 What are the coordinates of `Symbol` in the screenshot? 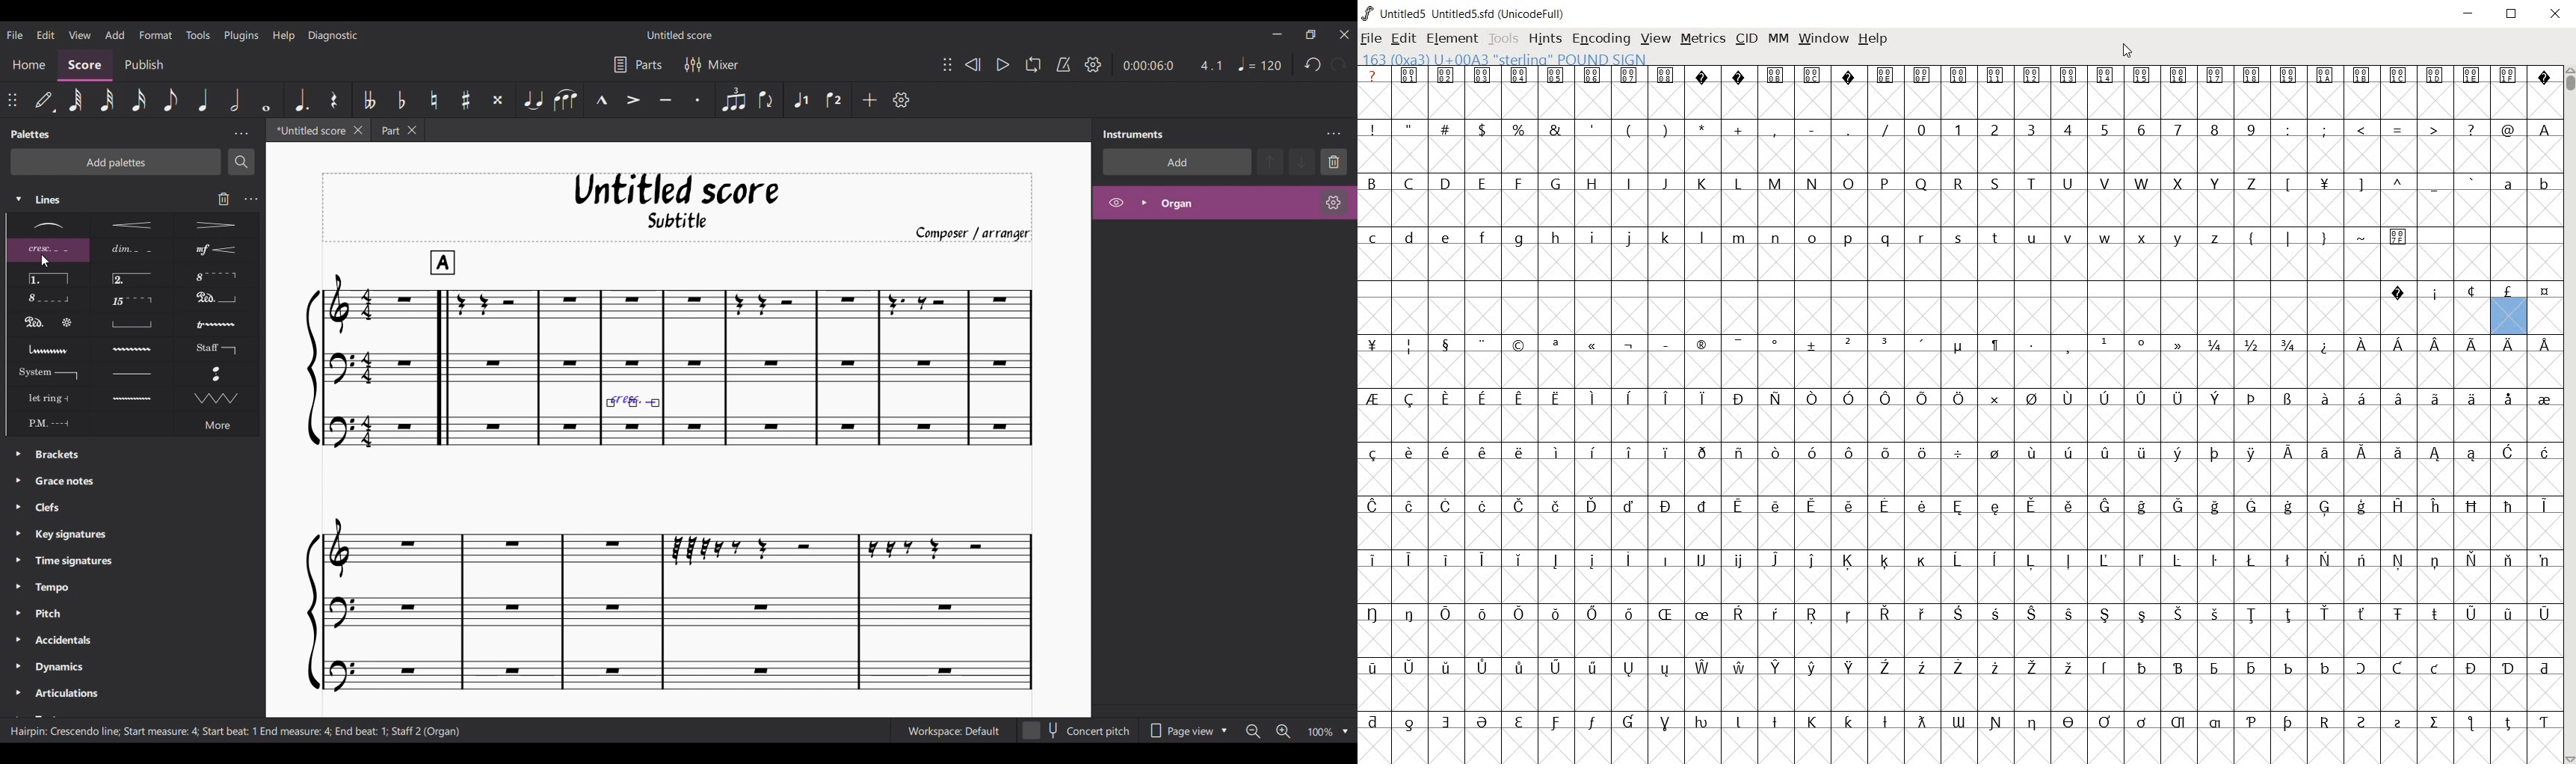 It's located at (2069, 668).